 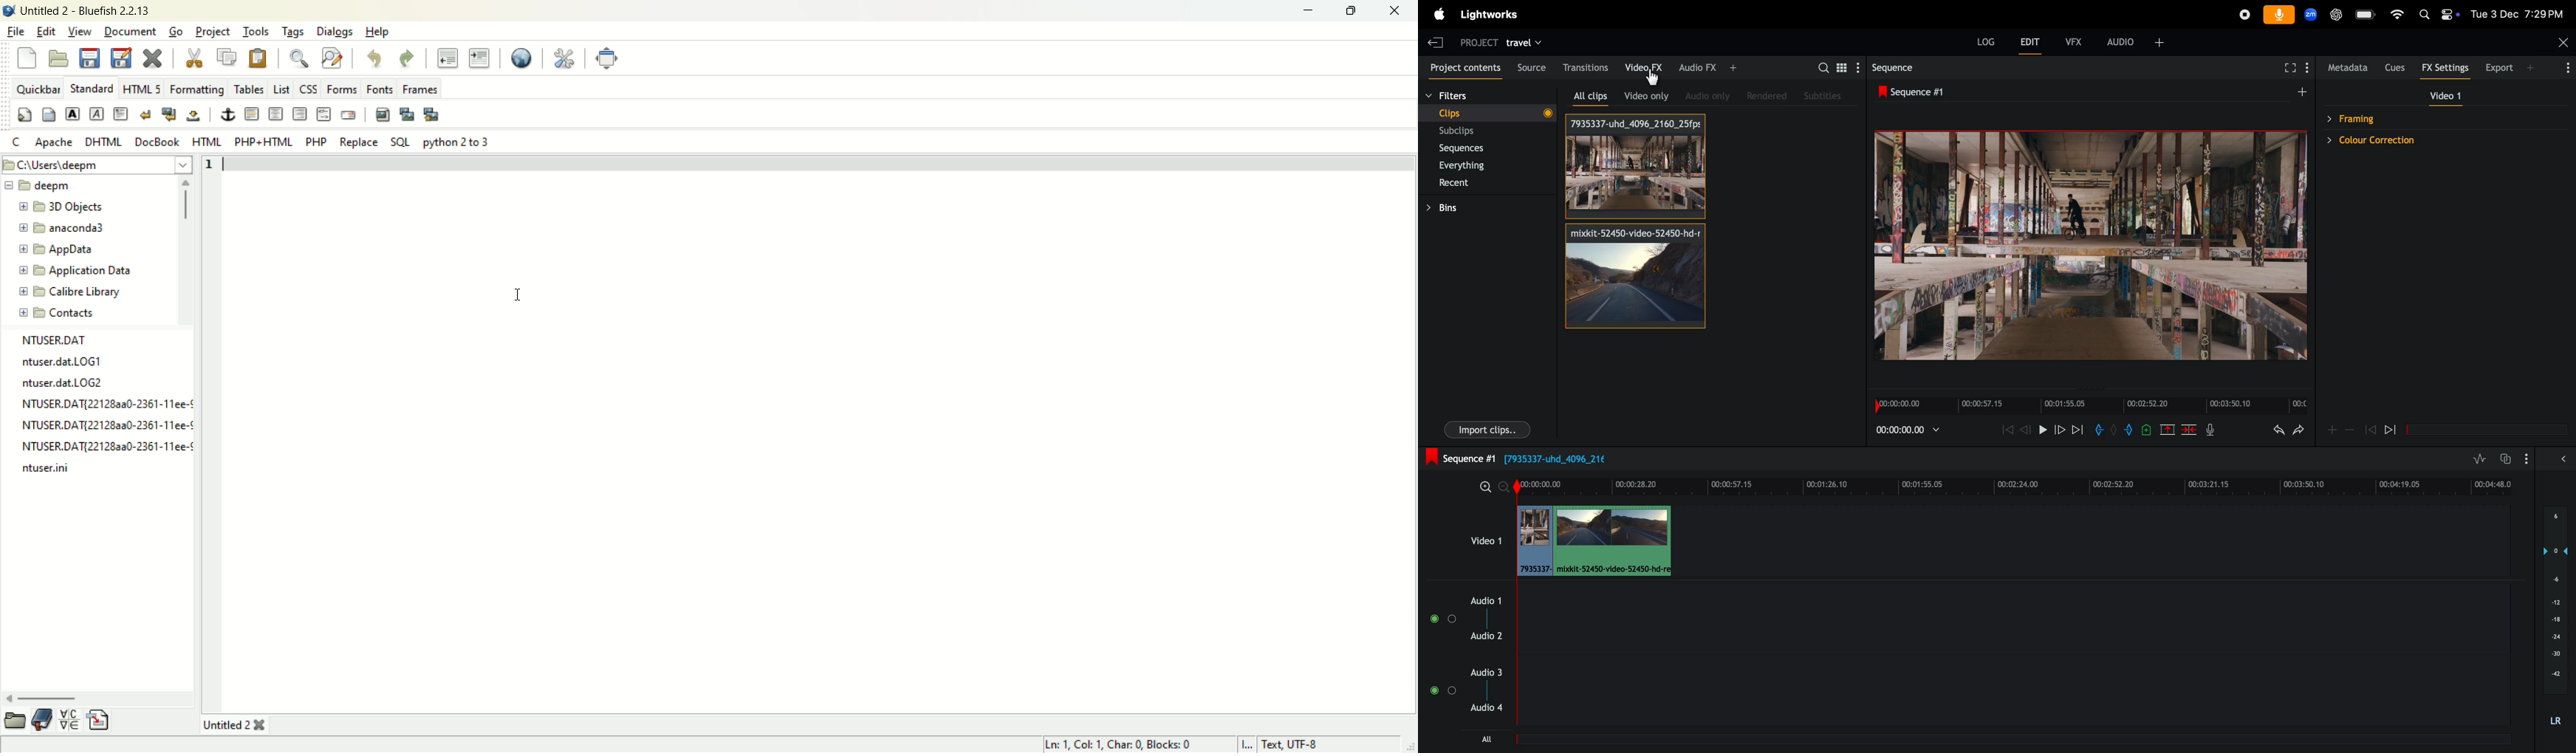 What do you see at coordinates (2370, 429) in the screenshot?
I see `previous` at bounding box center [2370, 429].